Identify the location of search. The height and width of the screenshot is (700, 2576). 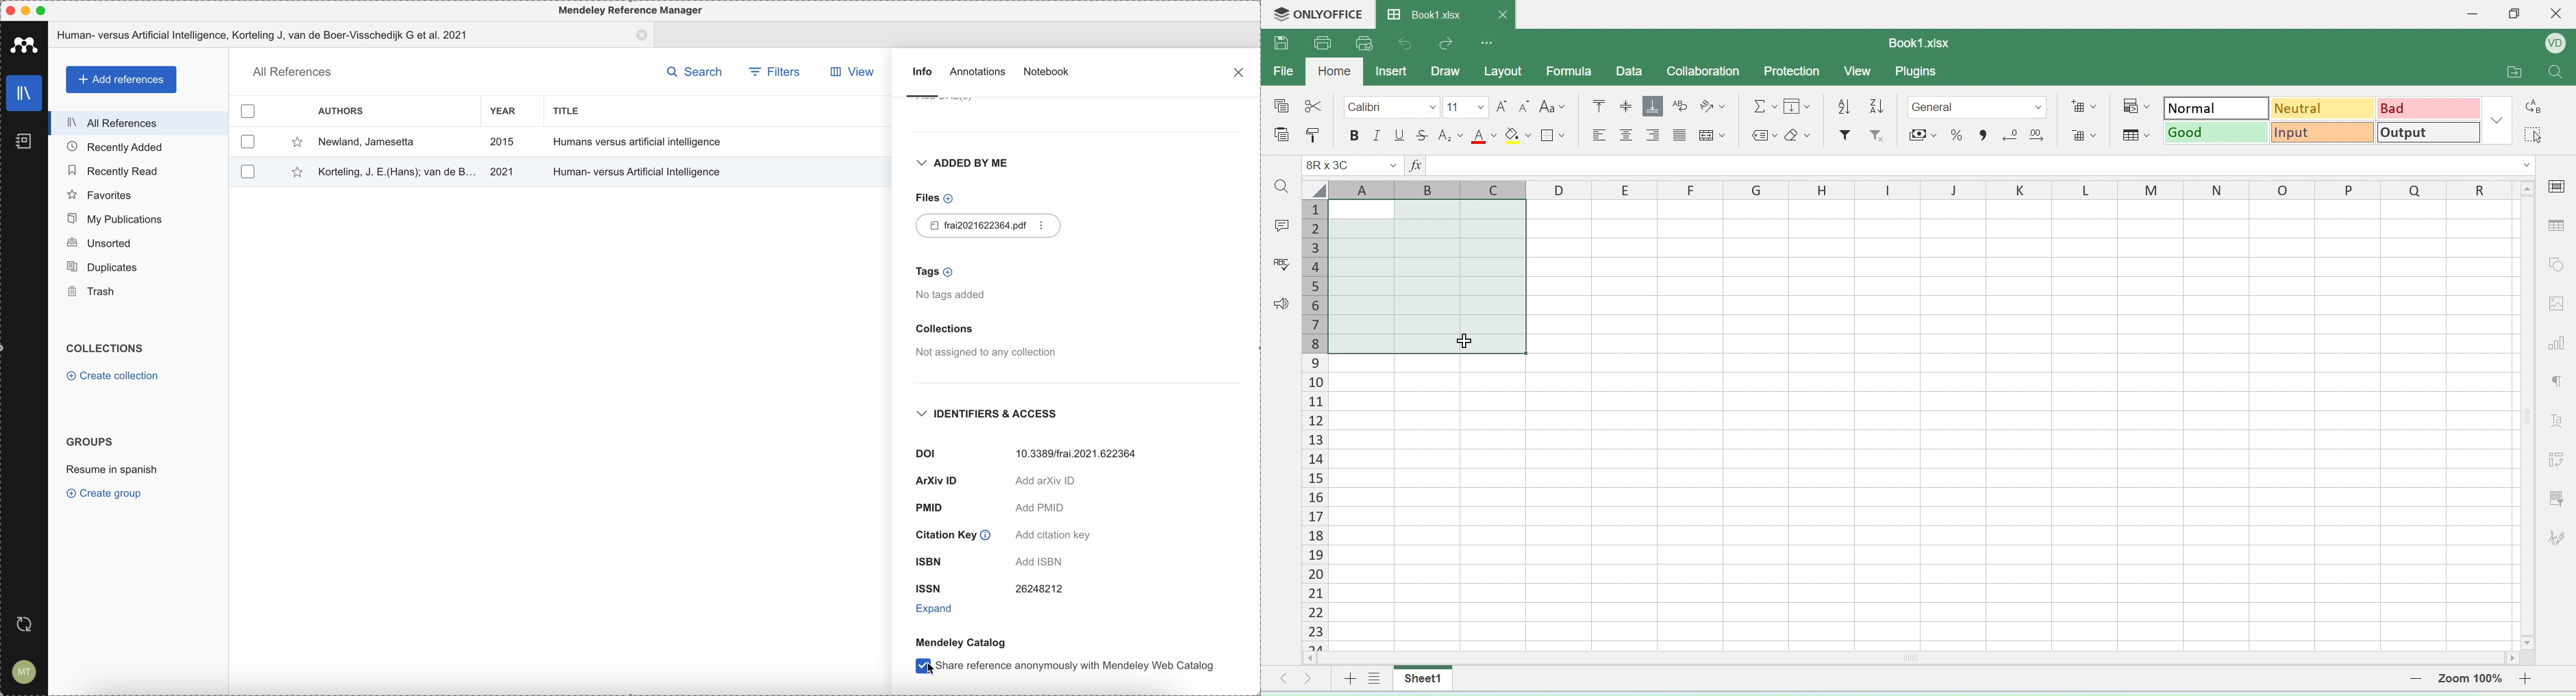
(1282, 188).